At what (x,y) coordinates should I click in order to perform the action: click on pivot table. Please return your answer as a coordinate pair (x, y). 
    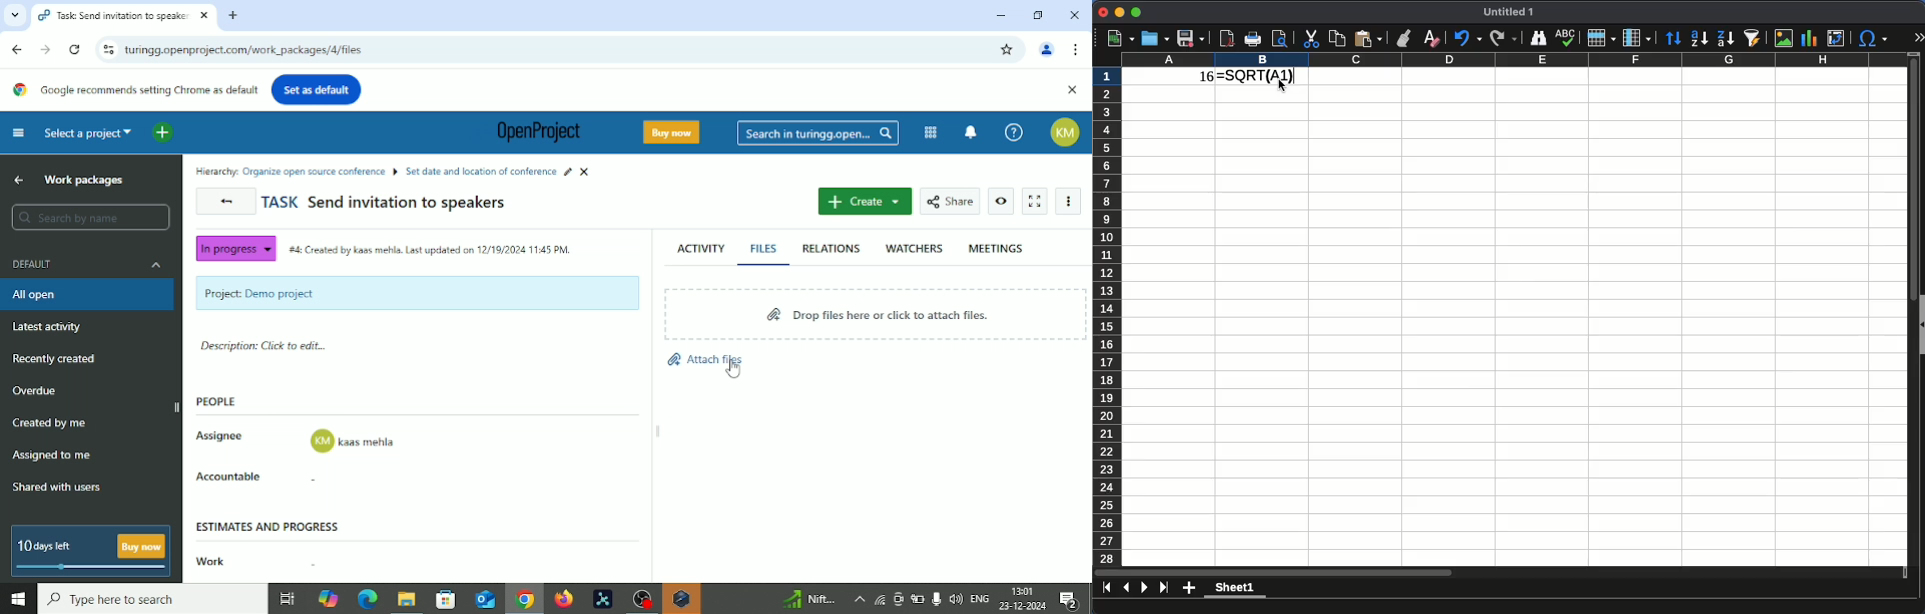
    Looking at the image, I should click on (1837, 39).